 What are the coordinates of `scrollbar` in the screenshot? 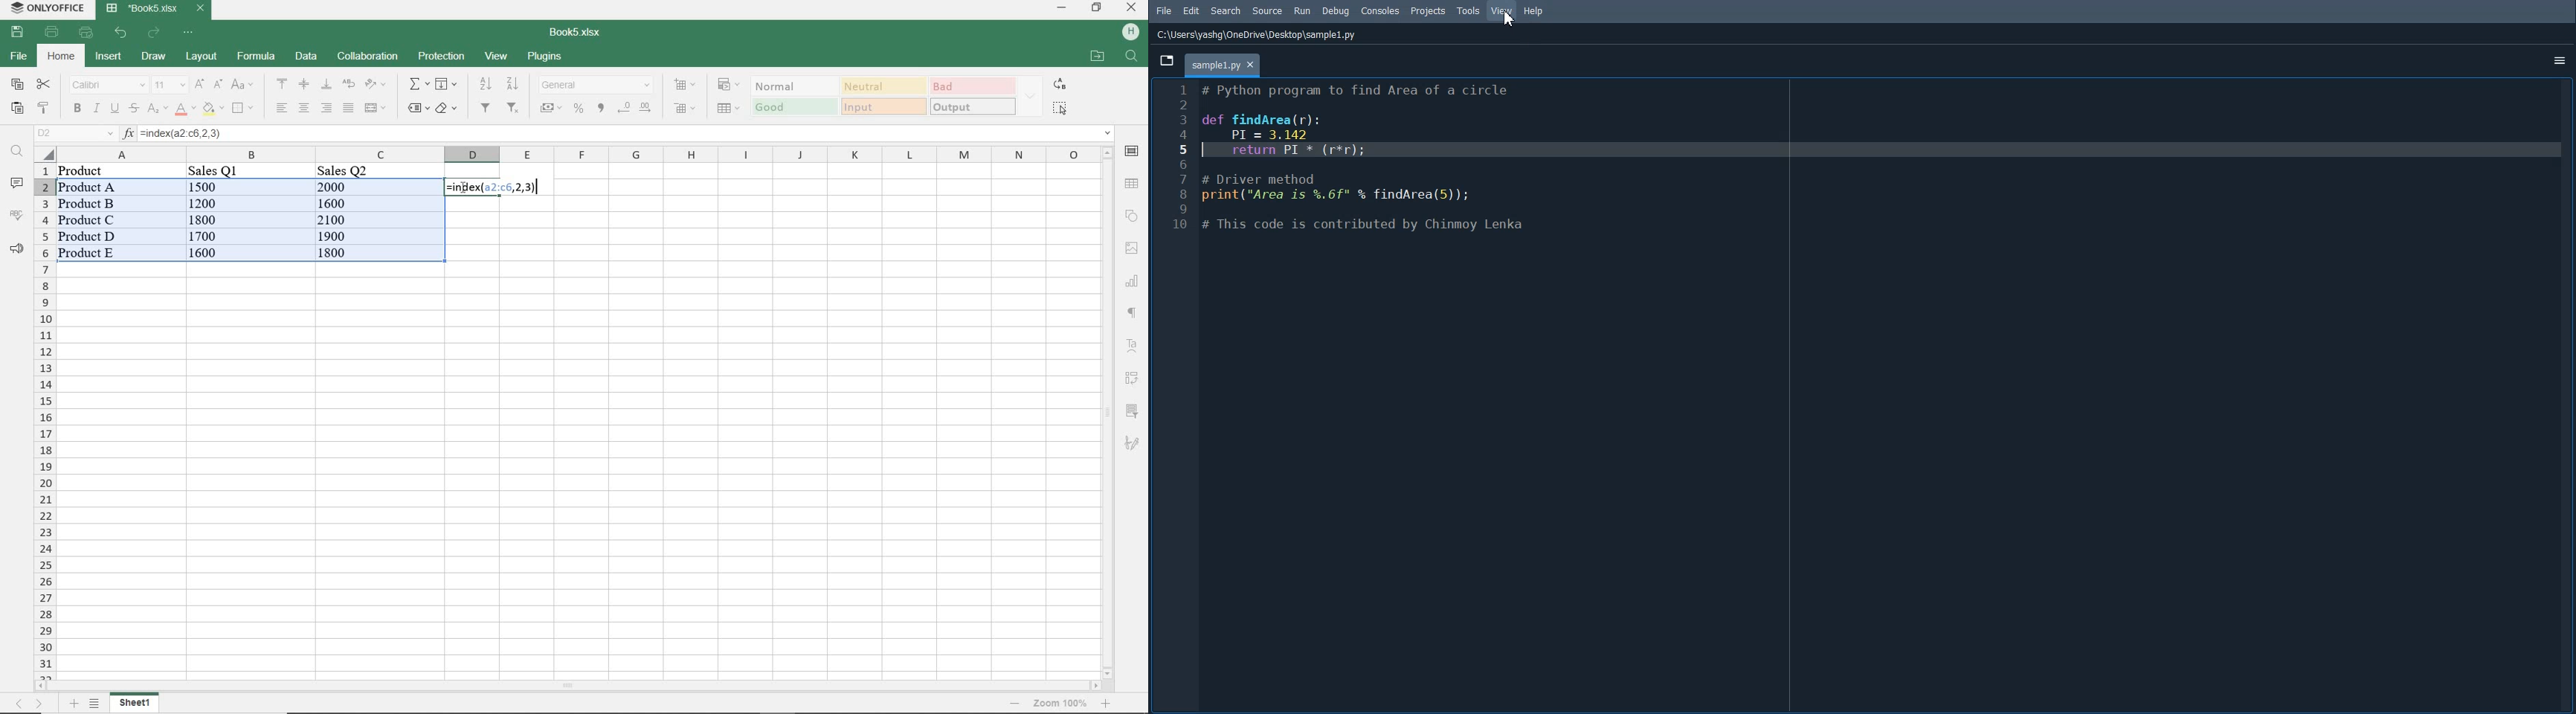 It's located at (568, 686).